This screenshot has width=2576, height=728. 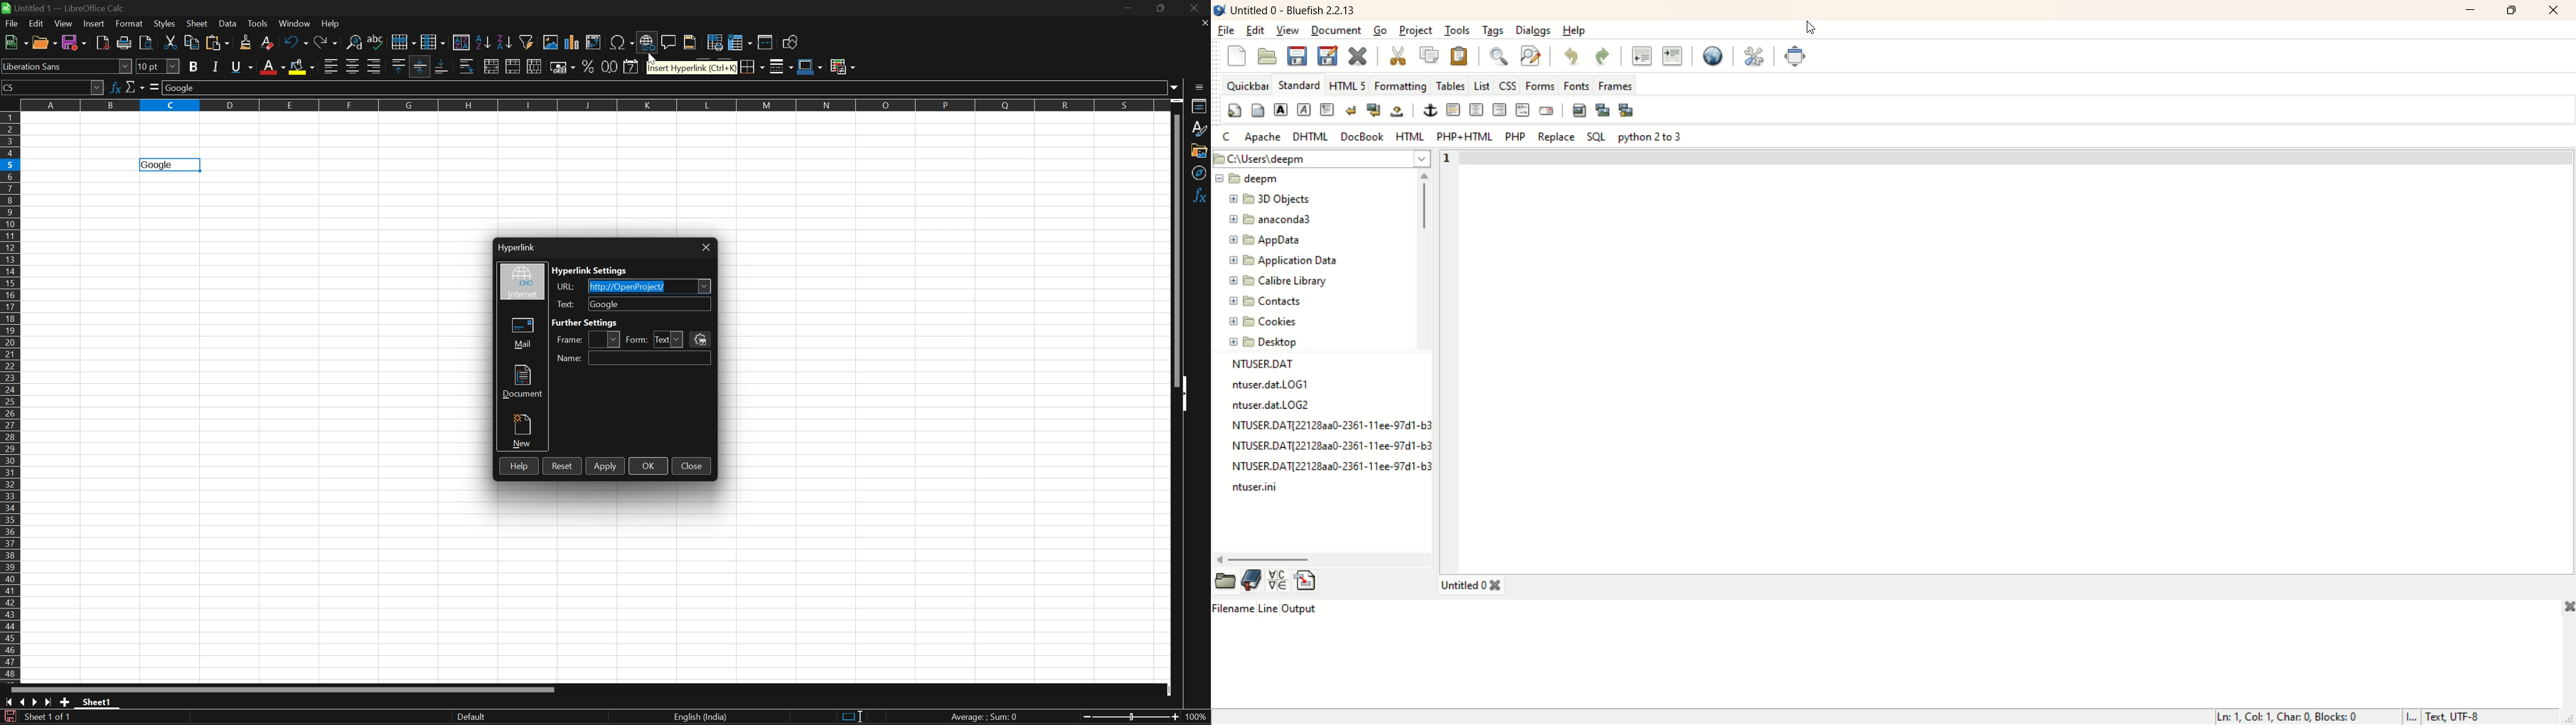 What do you see at coordinates (2415, 716) in the screenshot?
I see `I` at bounding box center [2415, 716].